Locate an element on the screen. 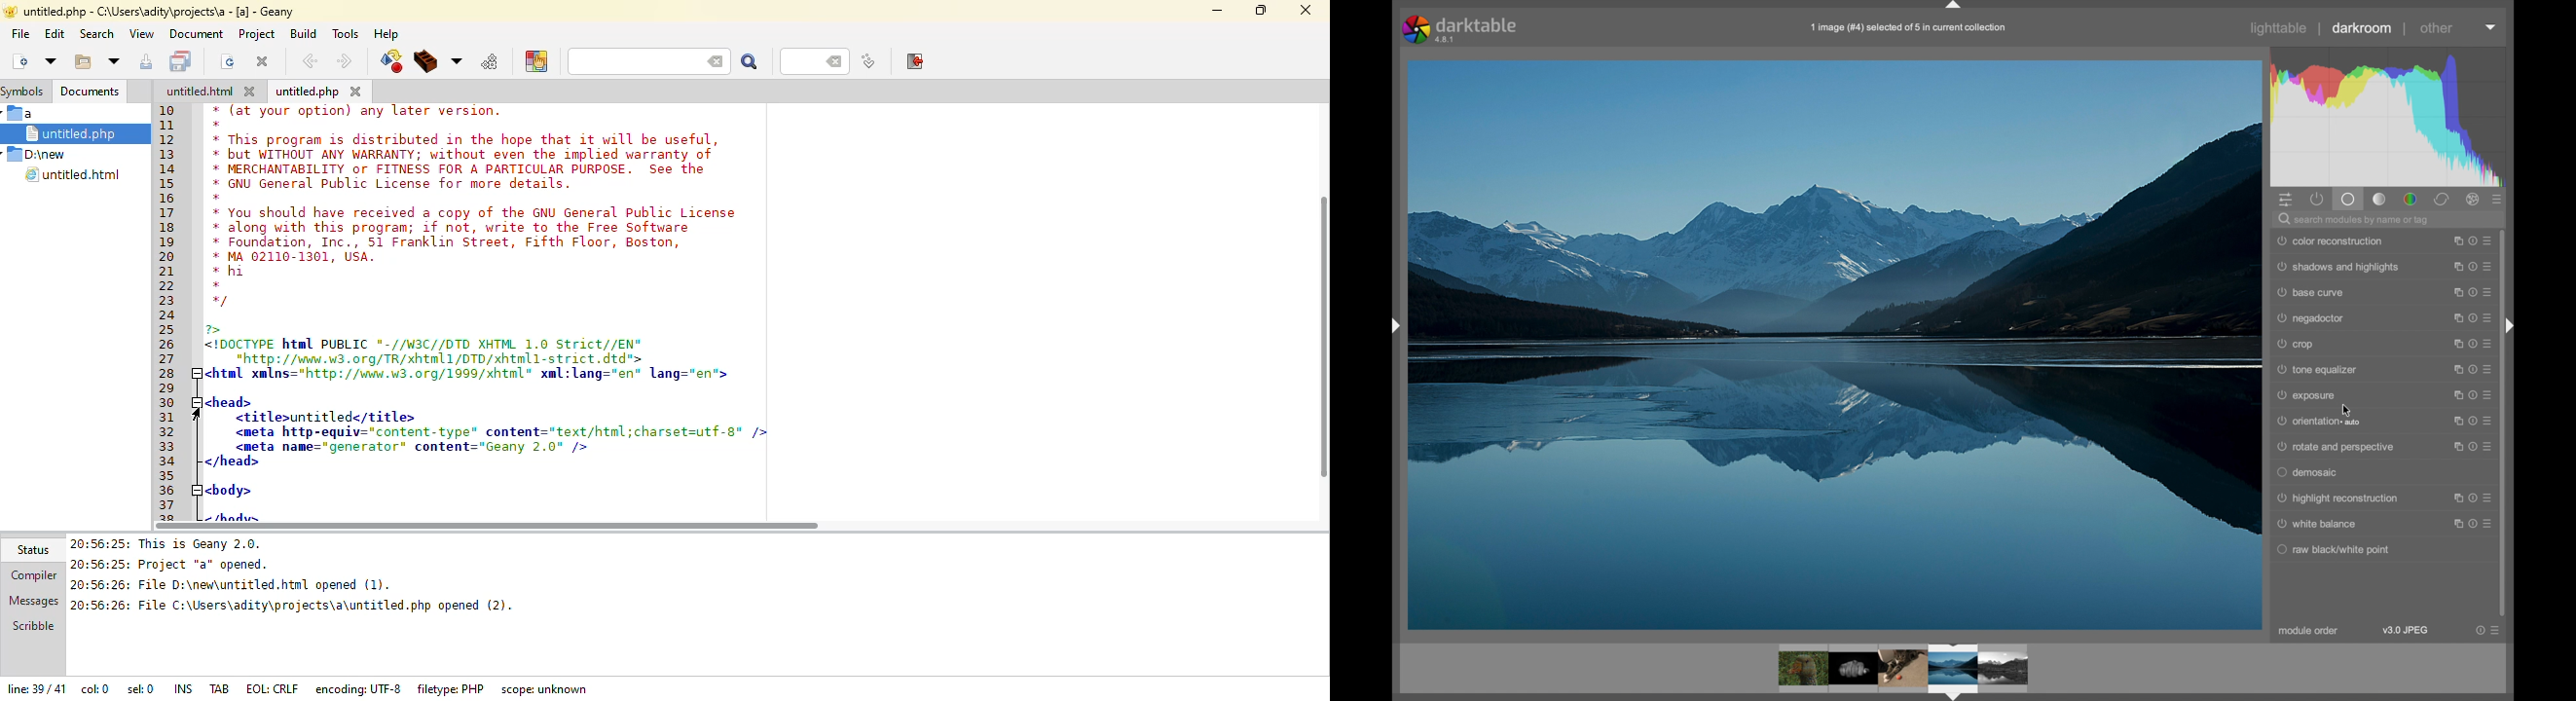 This screenshot has height=728, width=2576. lighttable is located at coordinates (2279, 29).